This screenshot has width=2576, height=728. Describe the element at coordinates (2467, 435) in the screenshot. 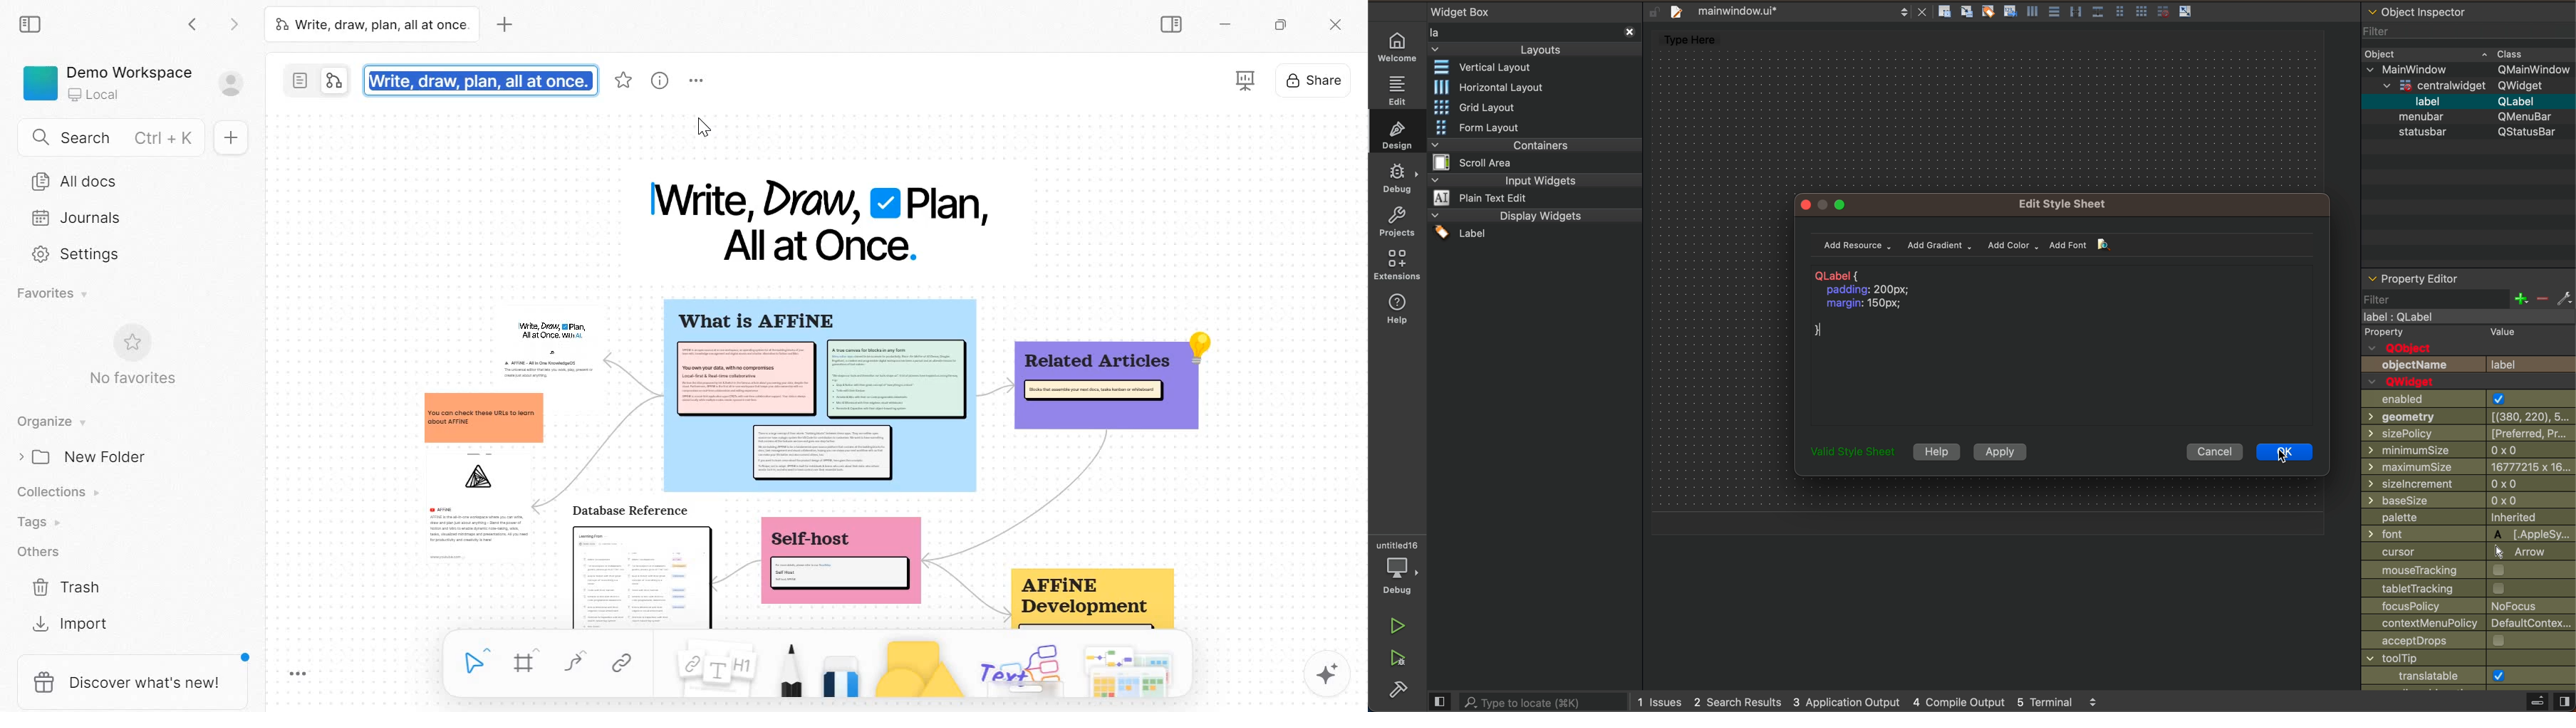

I see `size policy` at that location.